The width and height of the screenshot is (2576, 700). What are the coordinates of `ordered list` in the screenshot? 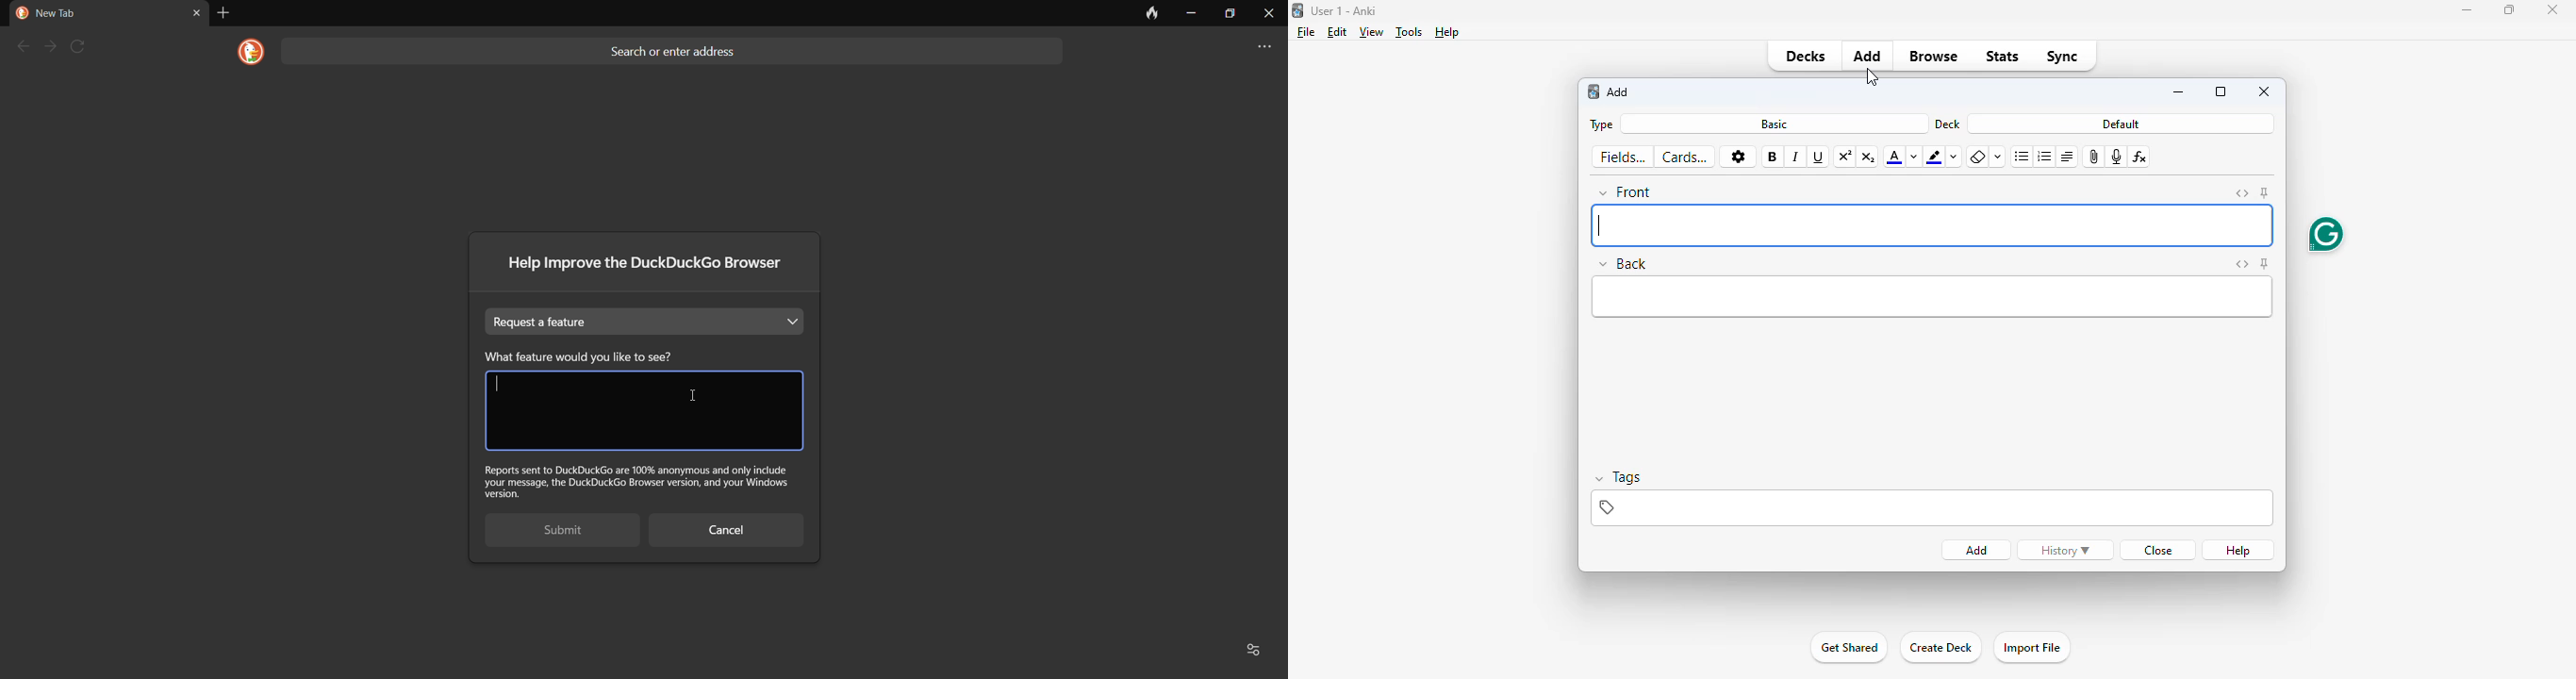 It's located at (2045, 157).